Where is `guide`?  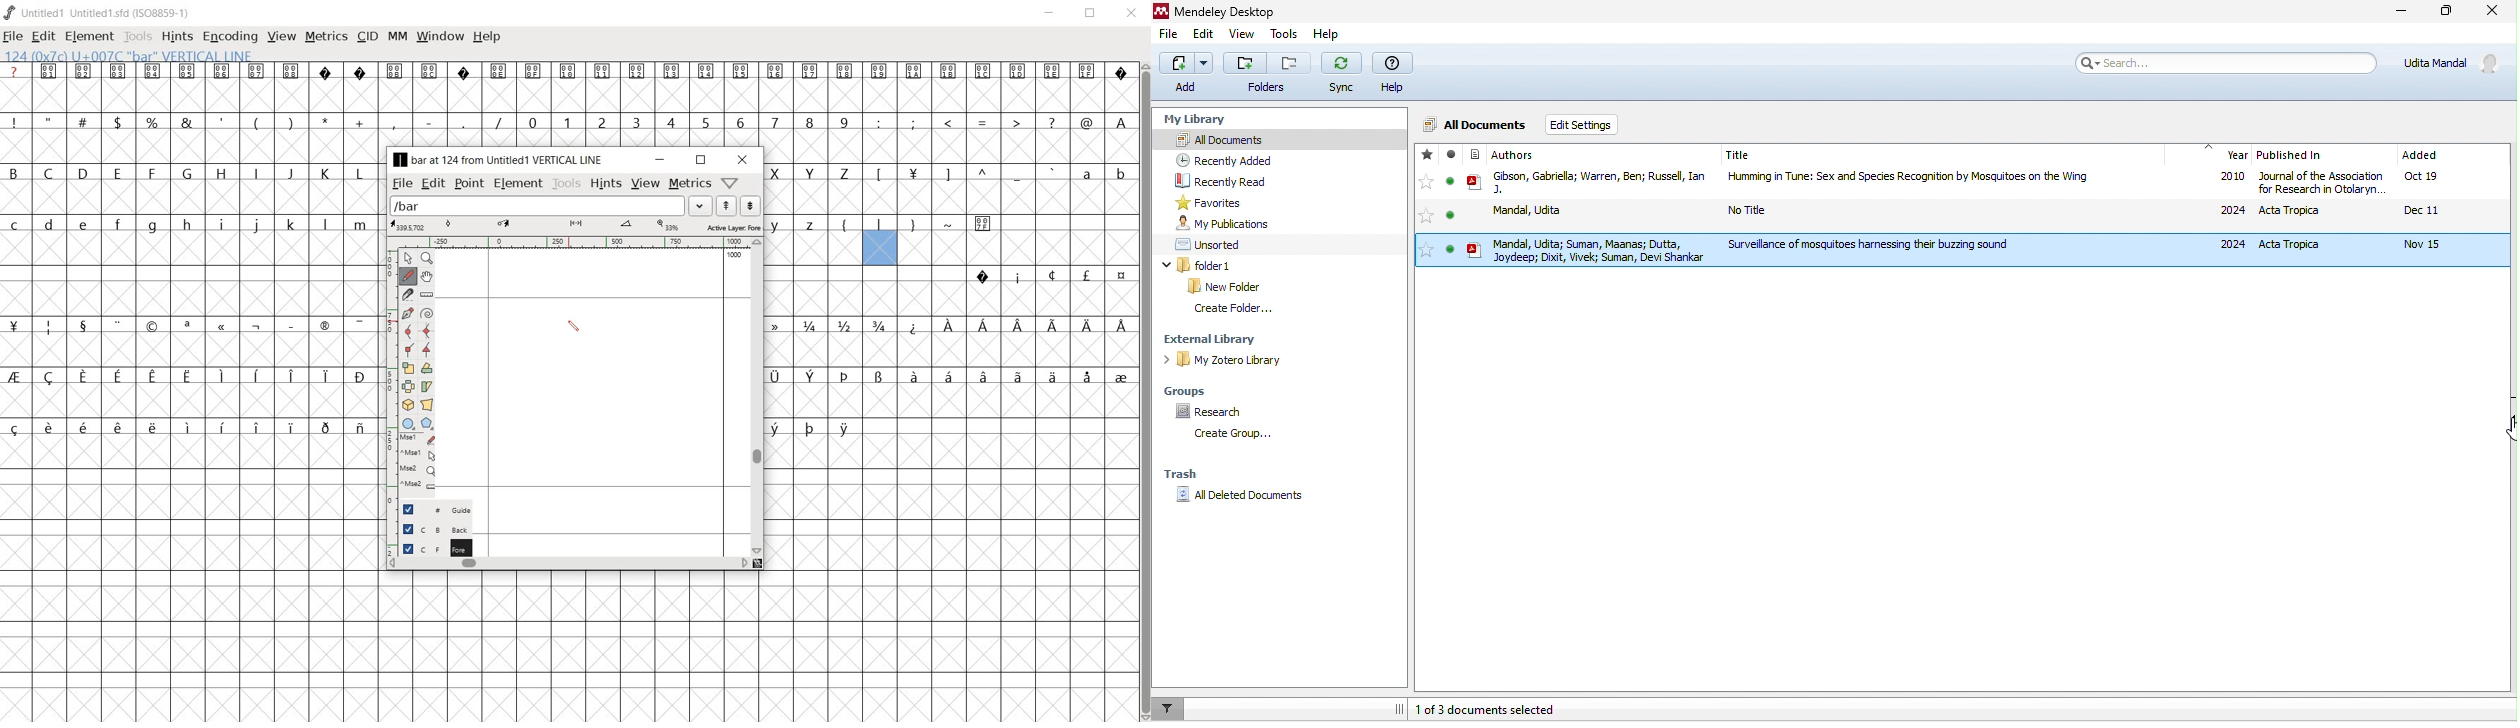 guide is located at coordinates (430, 510).